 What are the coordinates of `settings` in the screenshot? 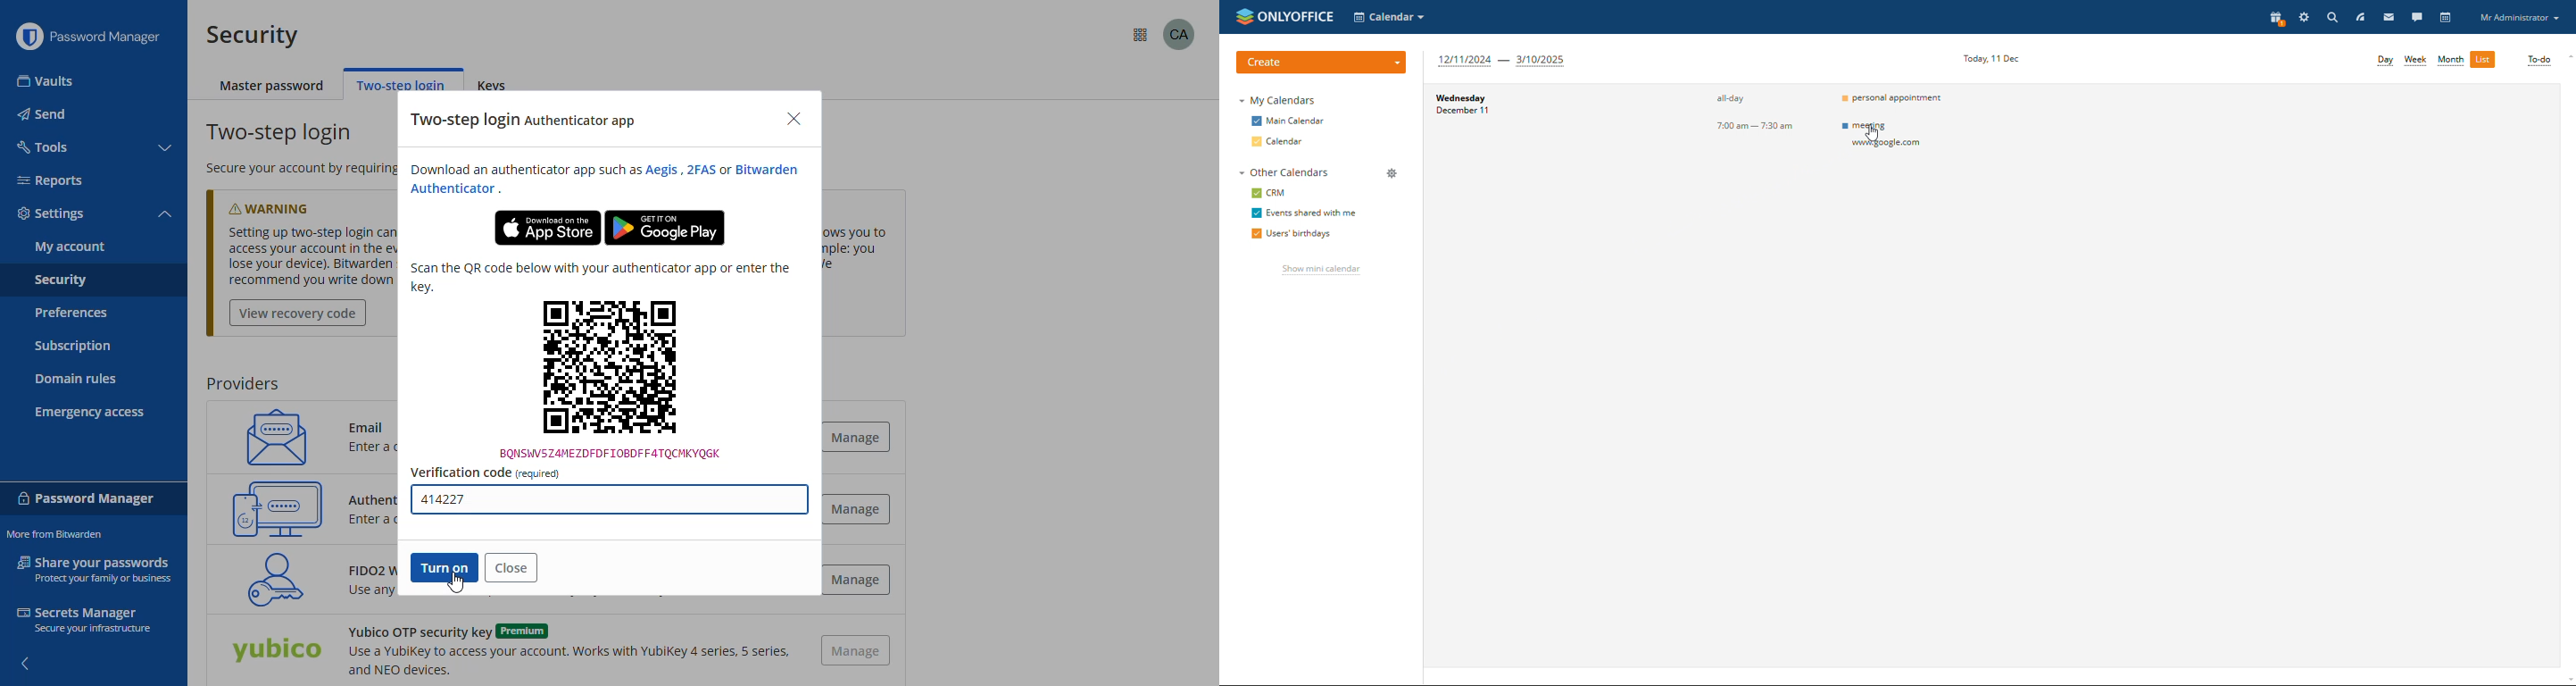 It's located at (52, 214).